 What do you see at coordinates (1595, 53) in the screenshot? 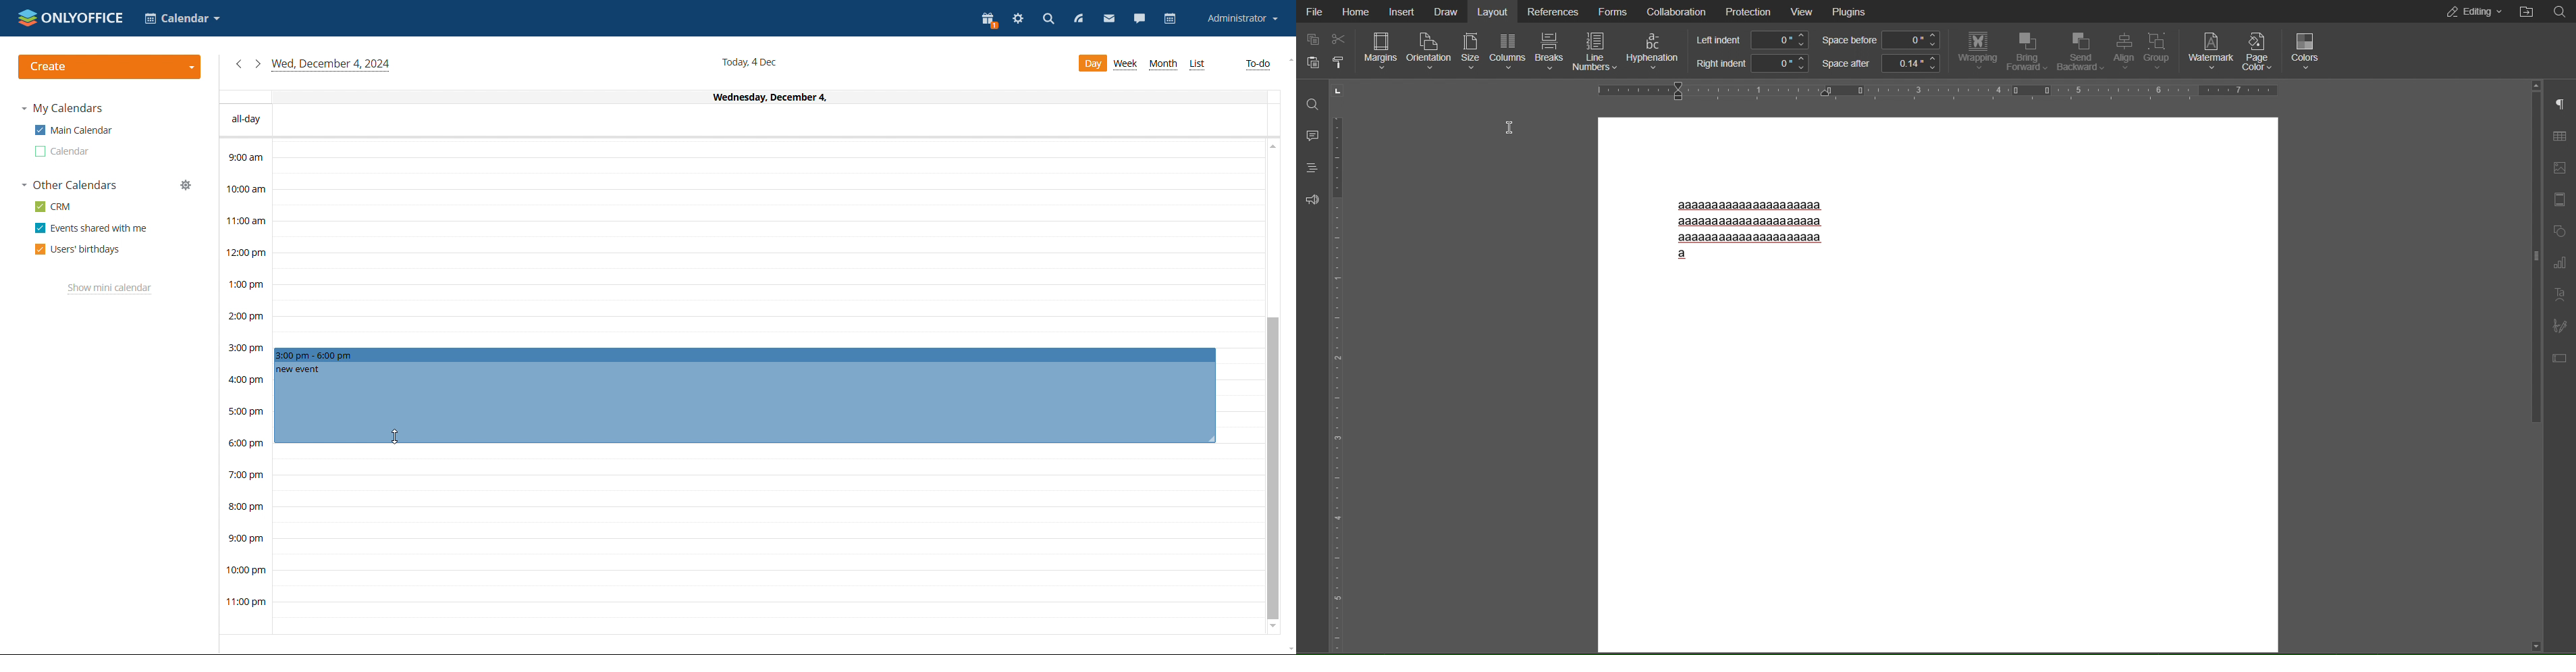
I see `Line Numbers` at bounding box center [1595, 53].